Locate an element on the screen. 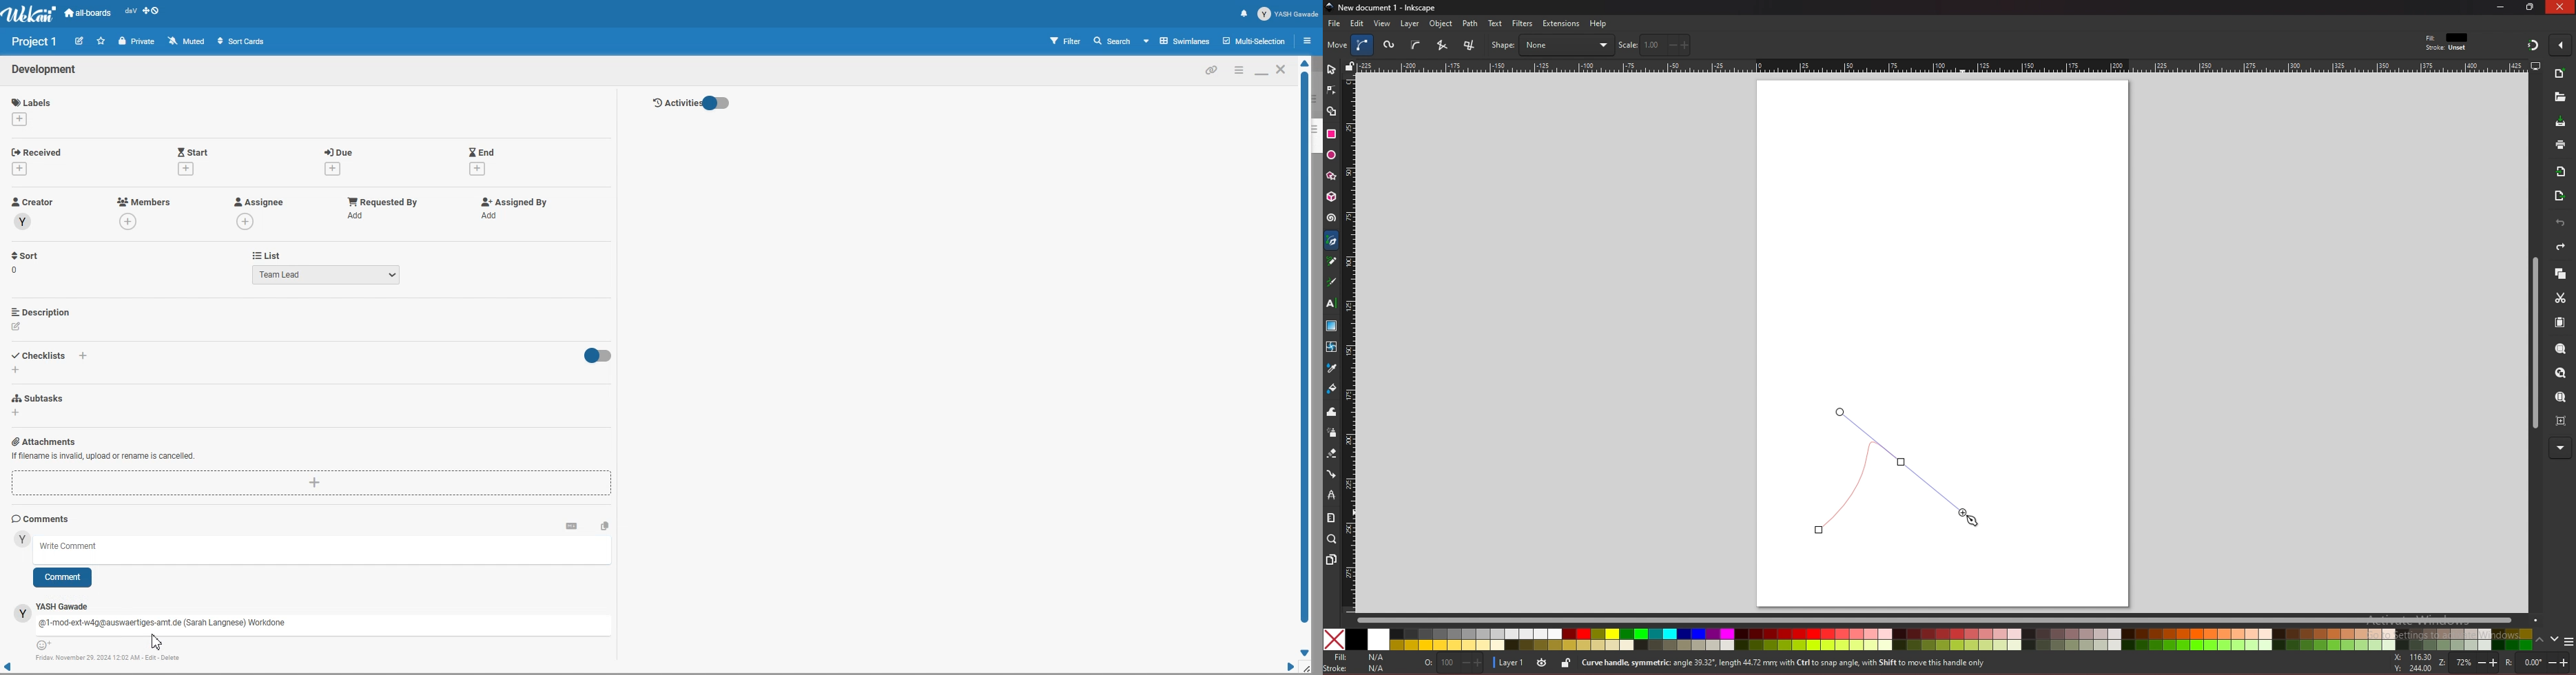 The height and width of the screenshot is (700, 2576). Add Subtasks is located at coordinates (40, 398).